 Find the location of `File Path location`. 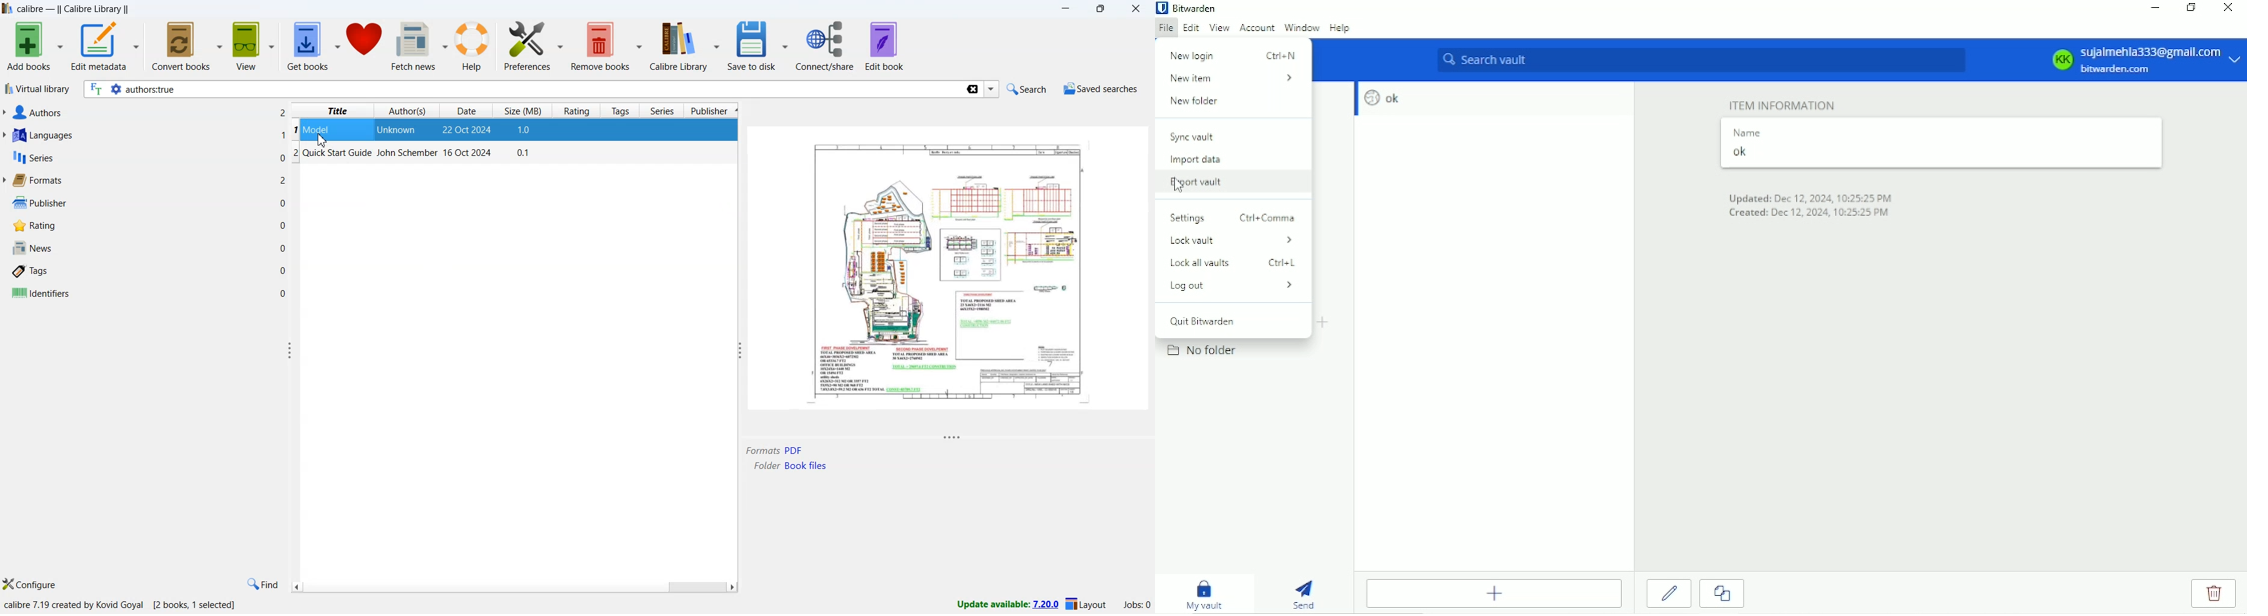

File Path location is located at coordinates (790, 466).